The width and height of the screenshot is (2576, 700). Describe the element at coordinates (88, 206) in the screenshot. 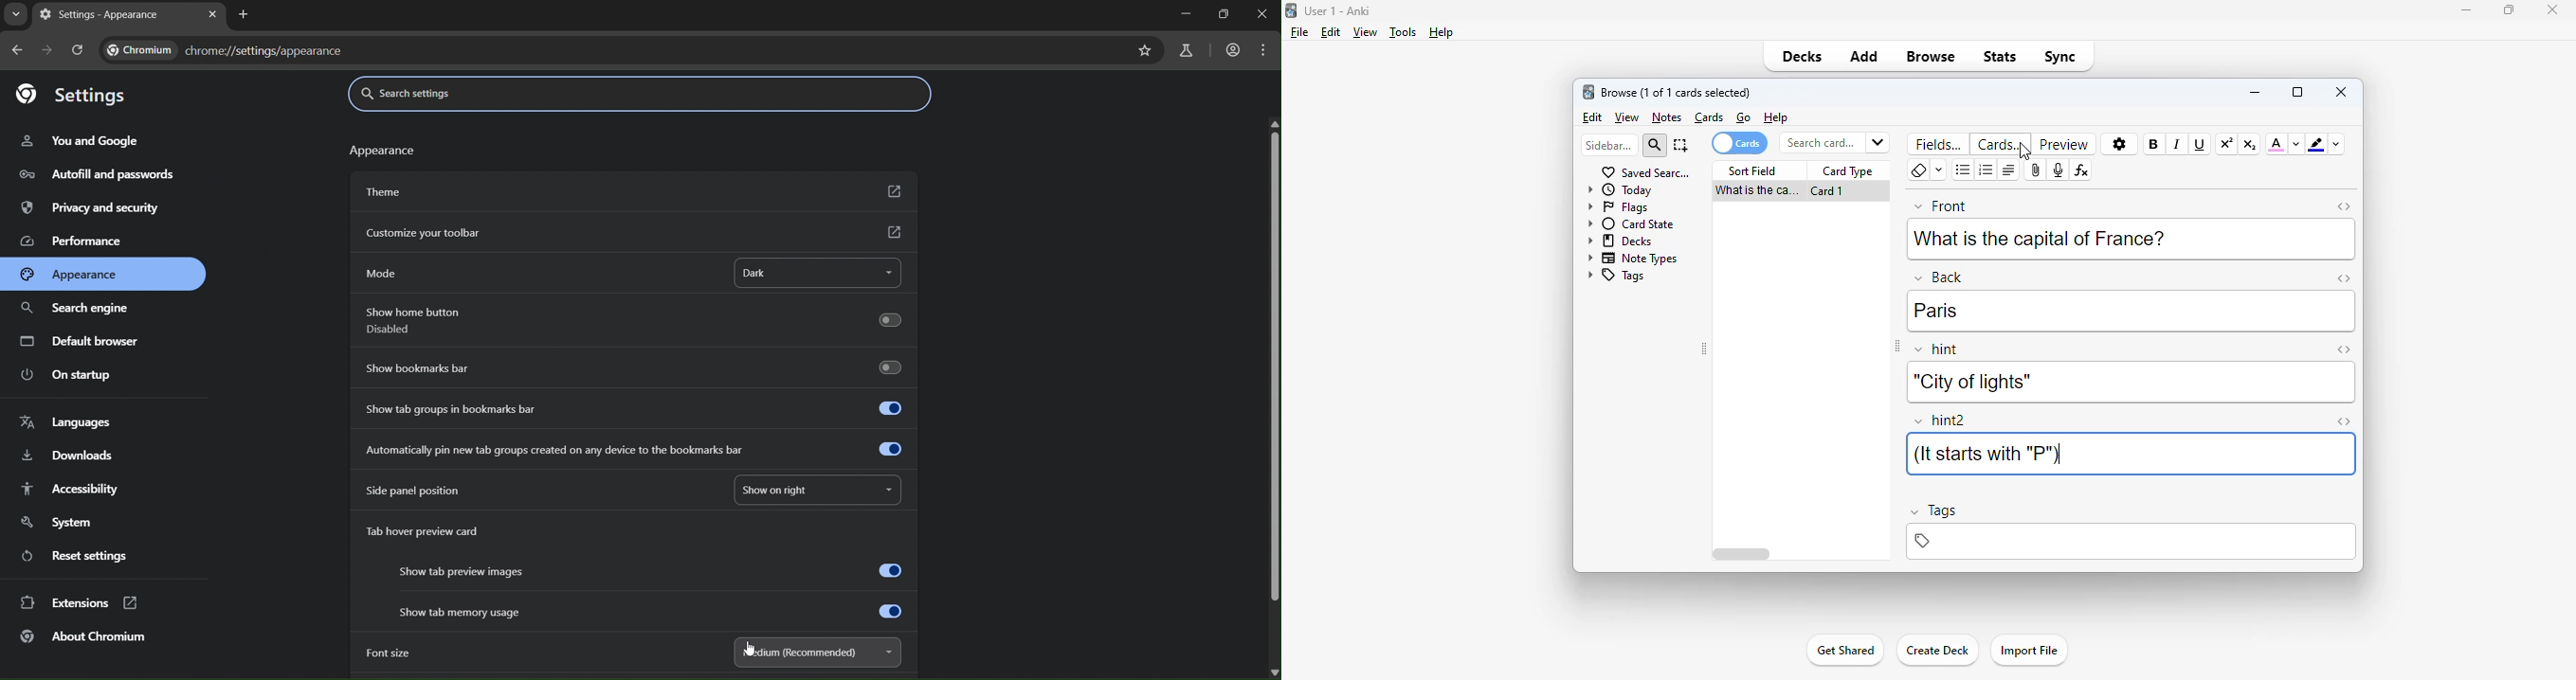

I see `privacy & security` at that location.